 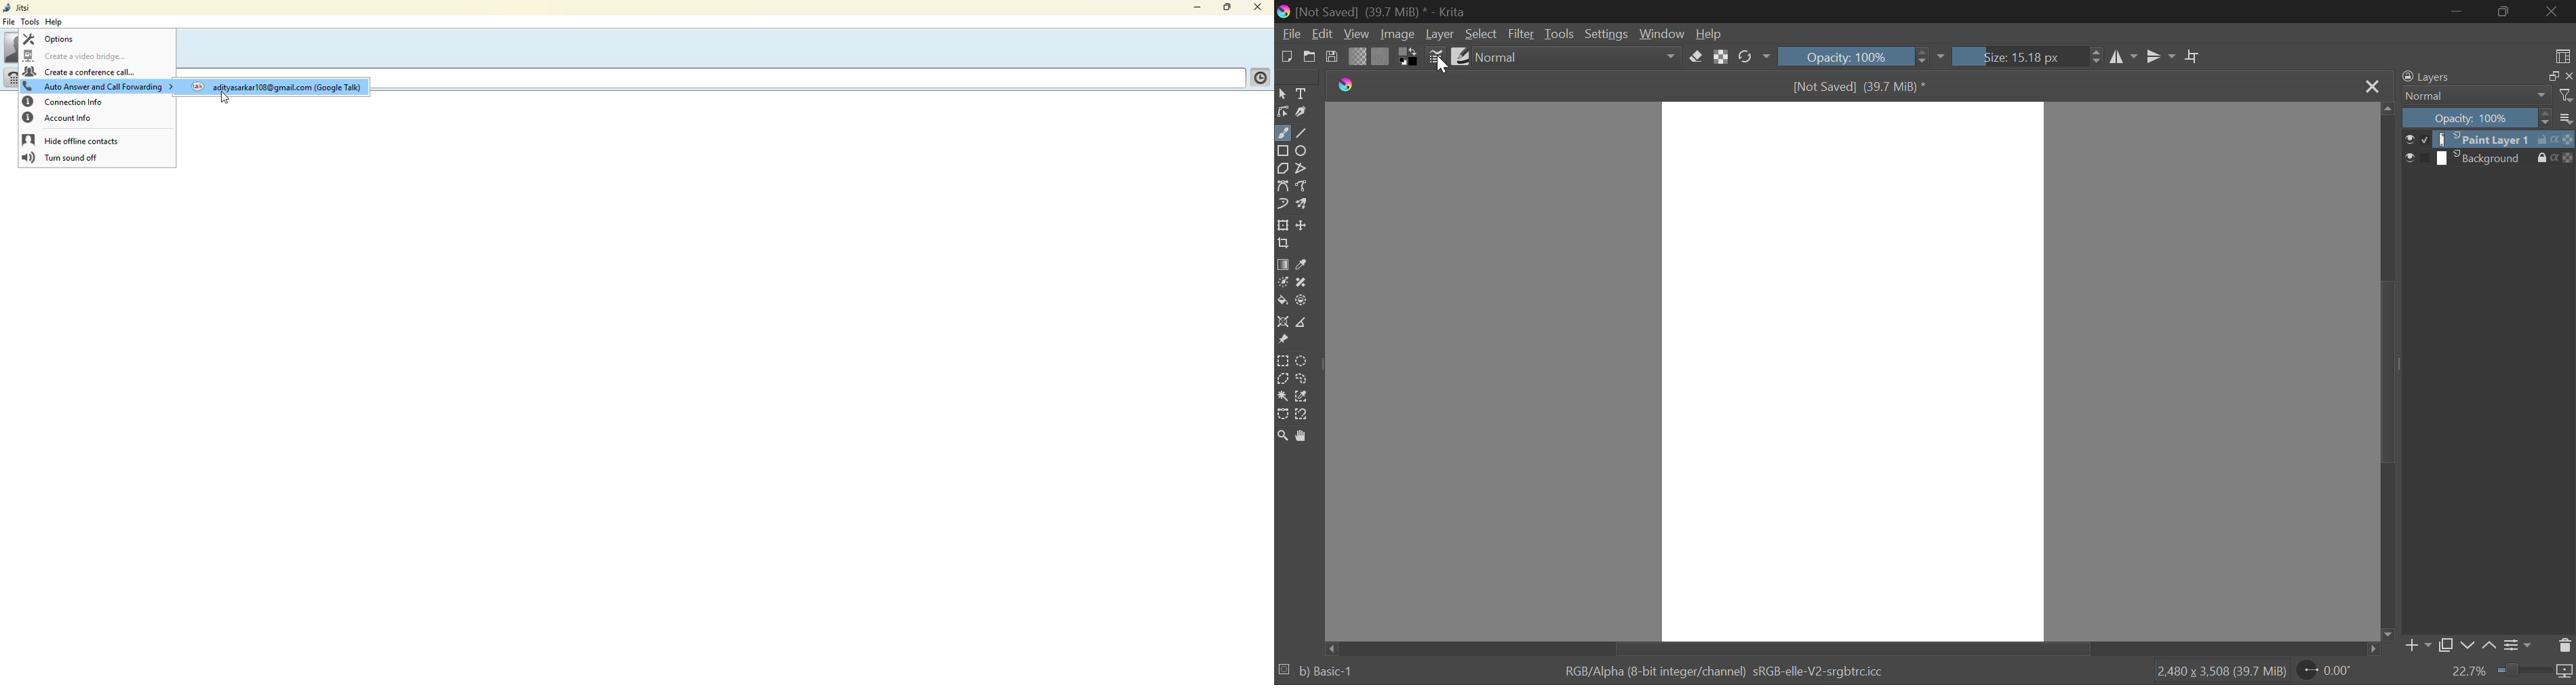 I want to click on Open, so click(x=1310, y=56).